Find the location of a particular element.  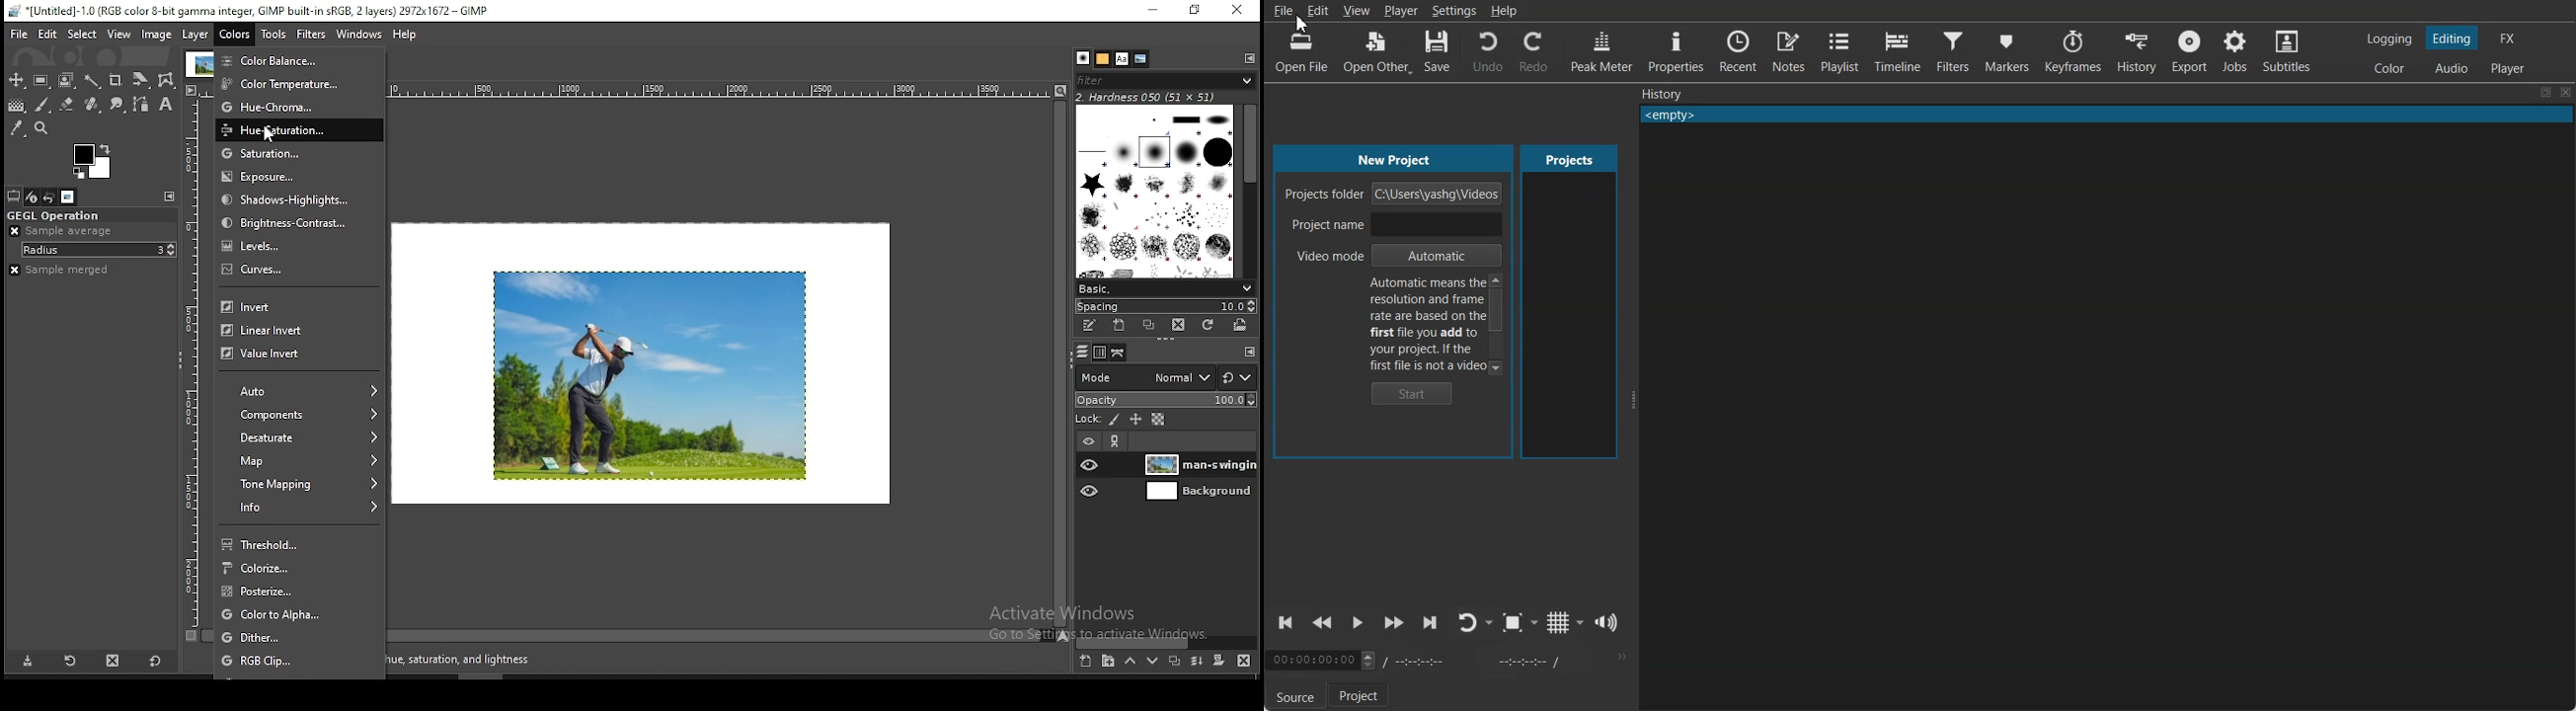

Switching to the Effect Layout is located at coordinates (2507, 37).